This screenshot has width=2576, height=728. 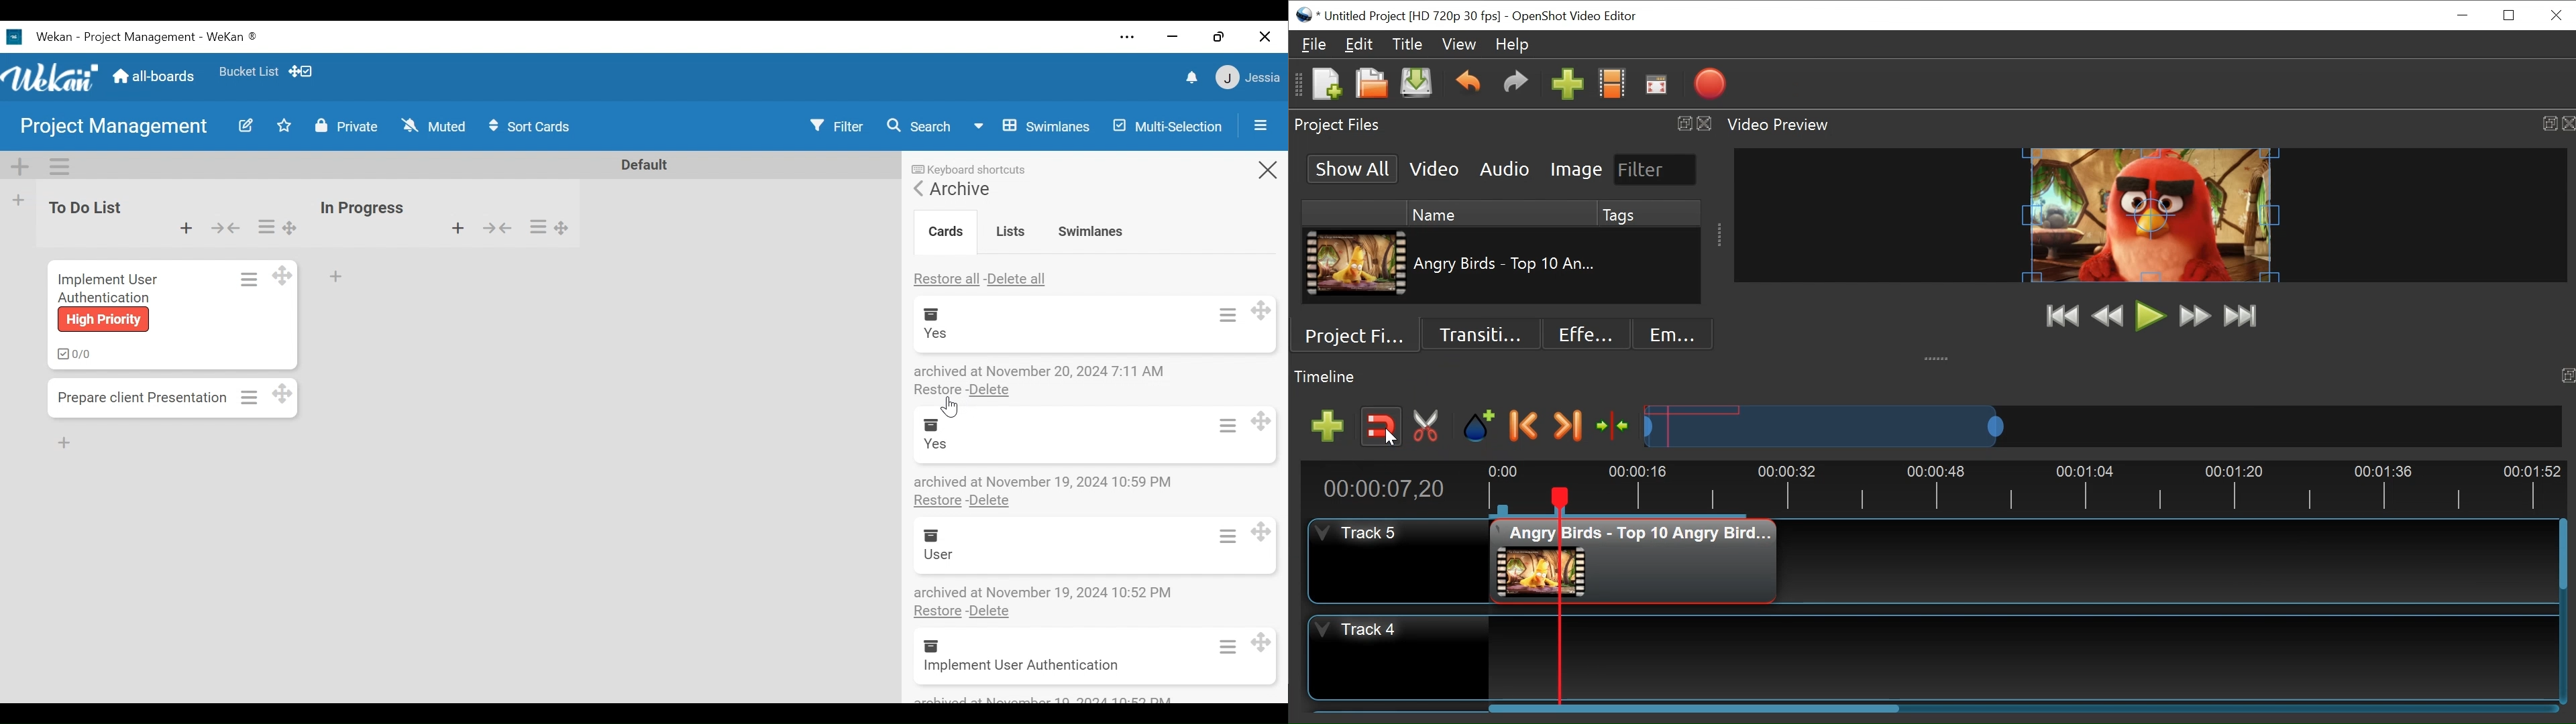 What do you see at coordinates (1568, 86) in the screenshot?
I see `add` at bounding box center [1568, 86].